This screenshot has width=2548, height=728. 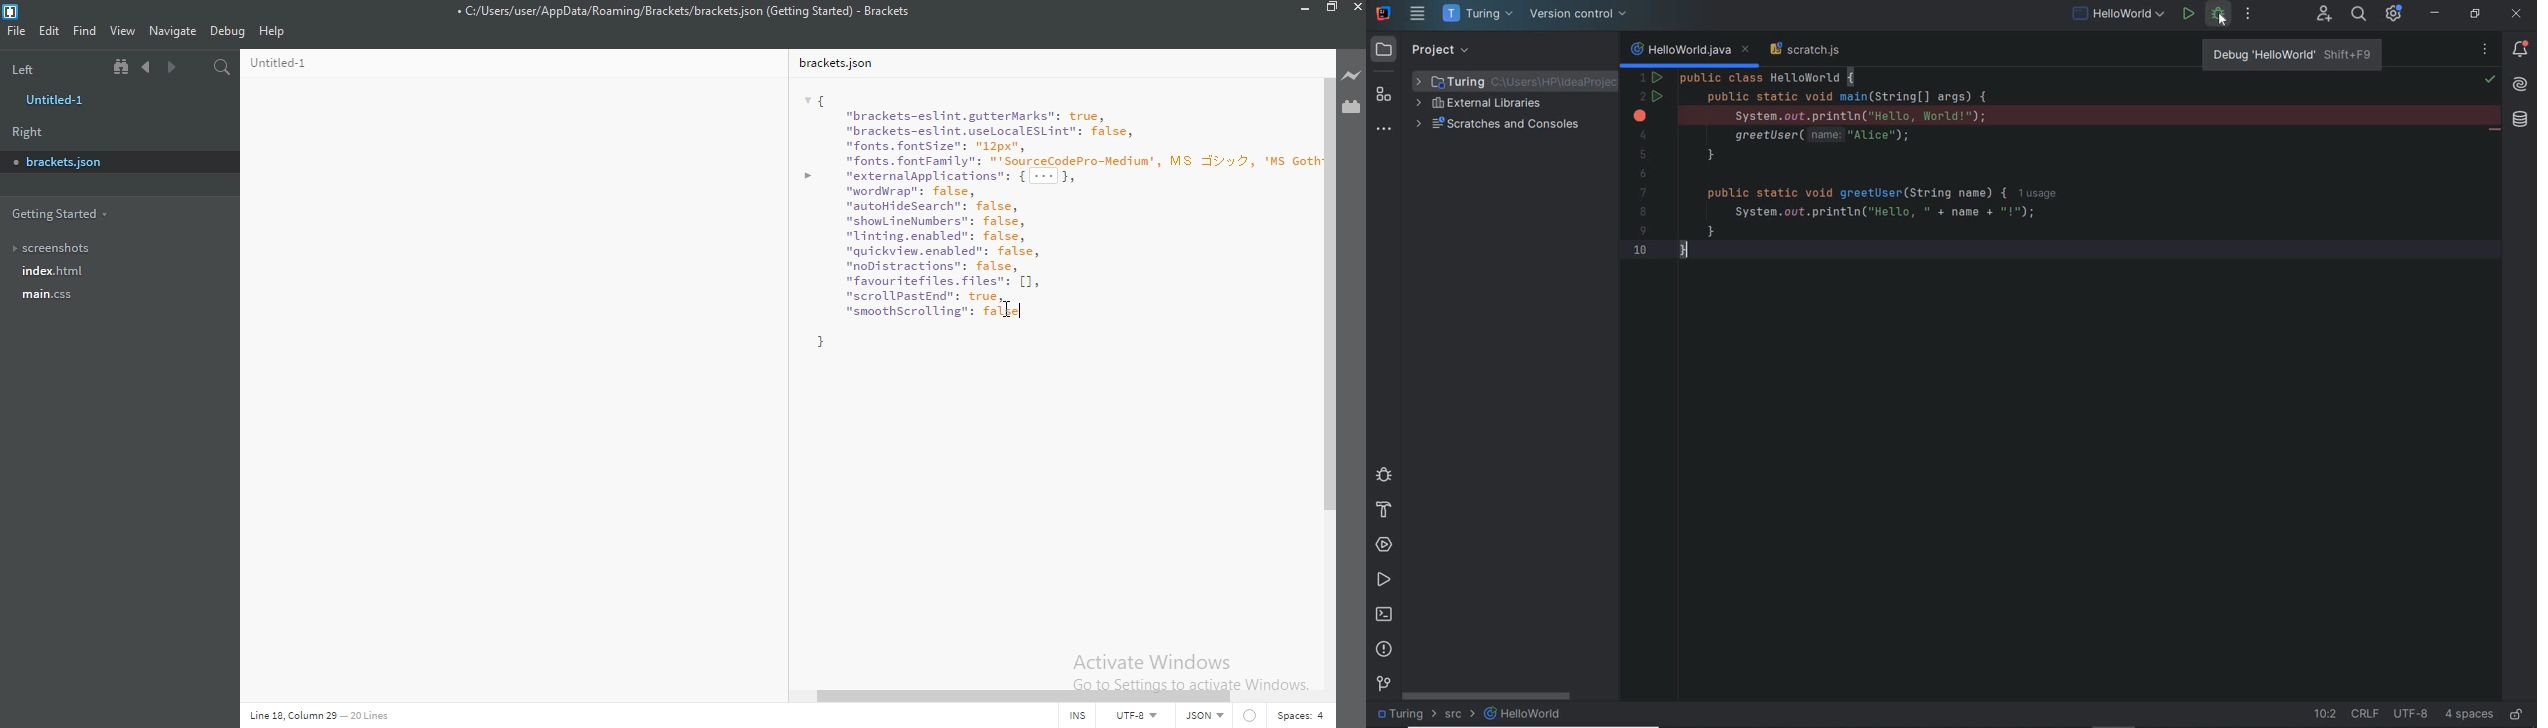 I want to click on close, so click(x=1357, y=7).